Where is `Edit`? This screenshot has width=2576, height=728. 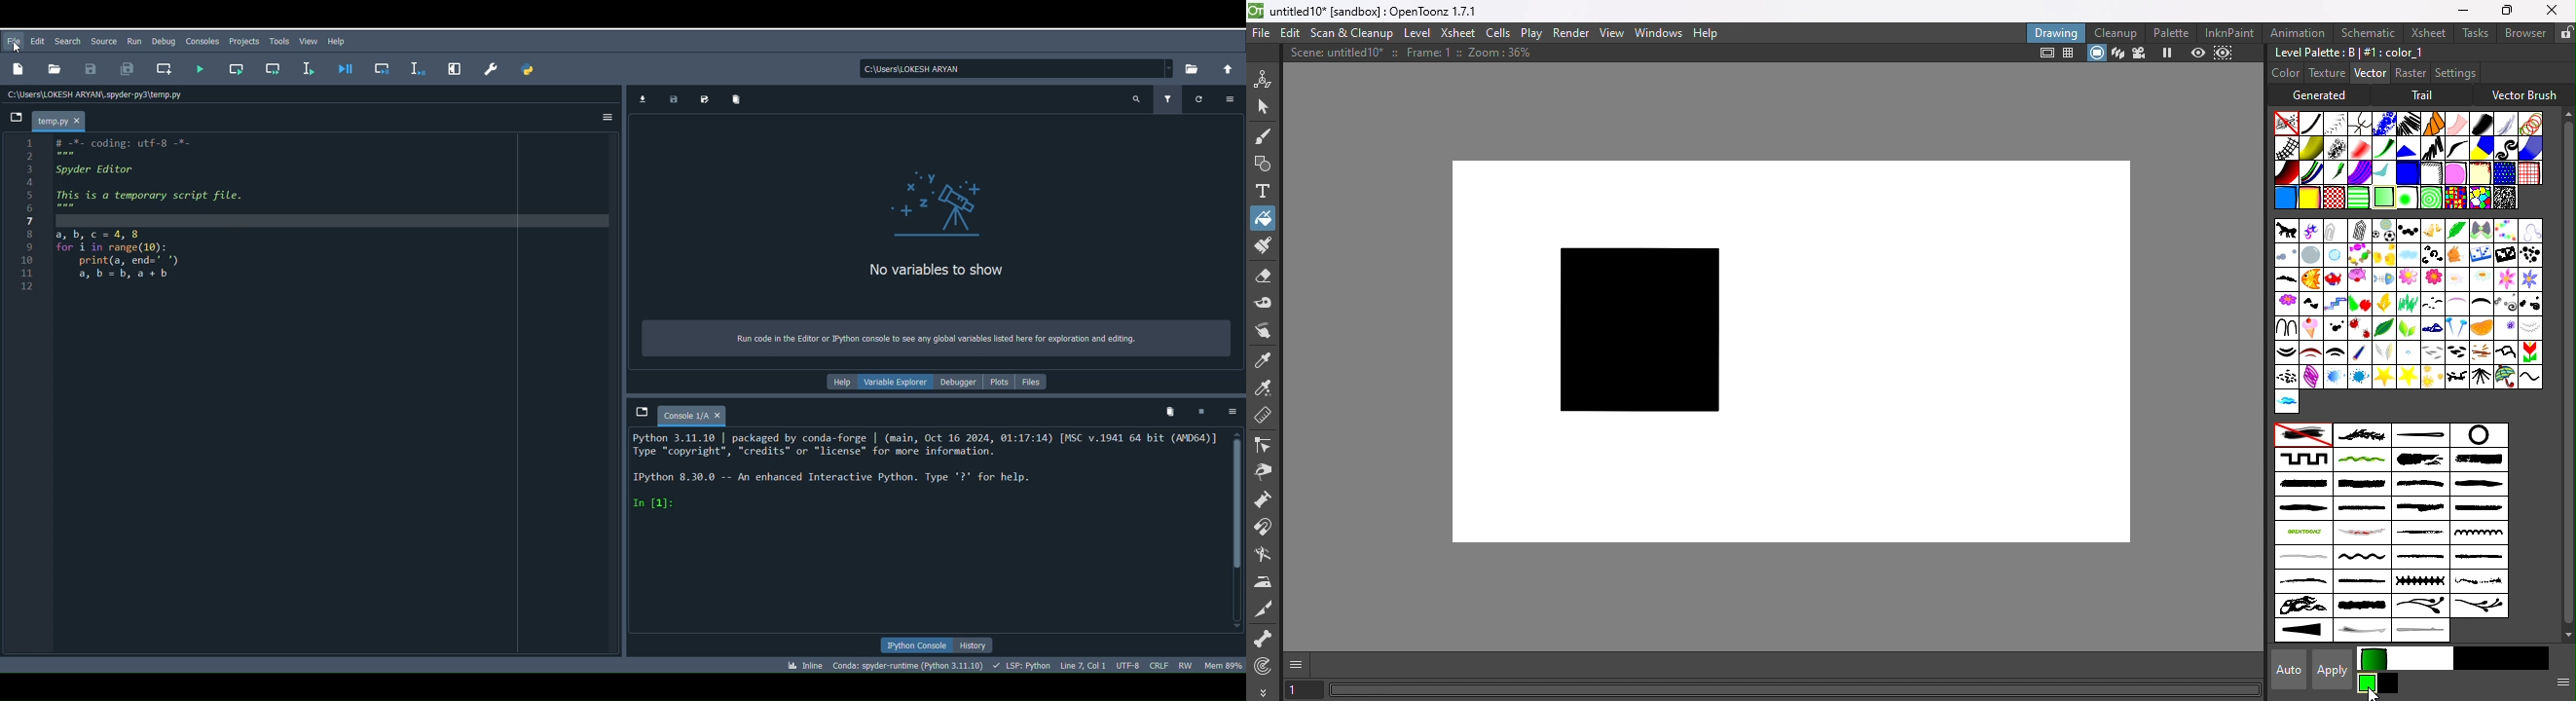 Edit is located at coordinates (40, 42).